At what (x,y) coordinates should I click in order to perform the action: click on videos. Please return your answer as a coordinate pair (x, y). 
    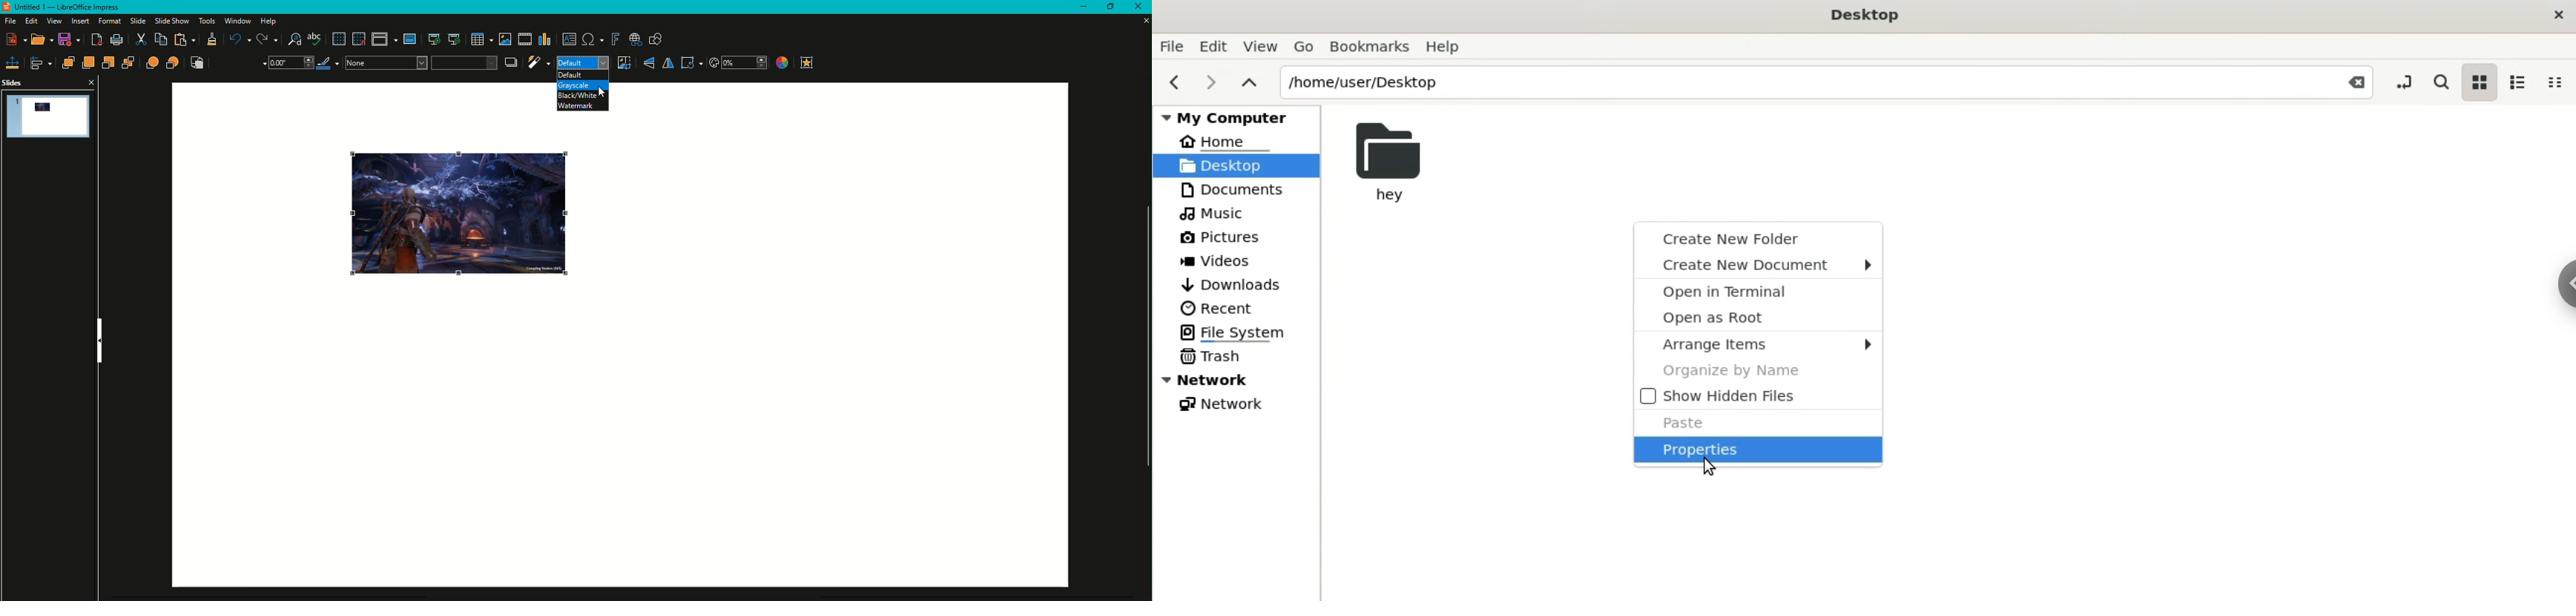
    Looking at the image, I should click on (1226, 260).